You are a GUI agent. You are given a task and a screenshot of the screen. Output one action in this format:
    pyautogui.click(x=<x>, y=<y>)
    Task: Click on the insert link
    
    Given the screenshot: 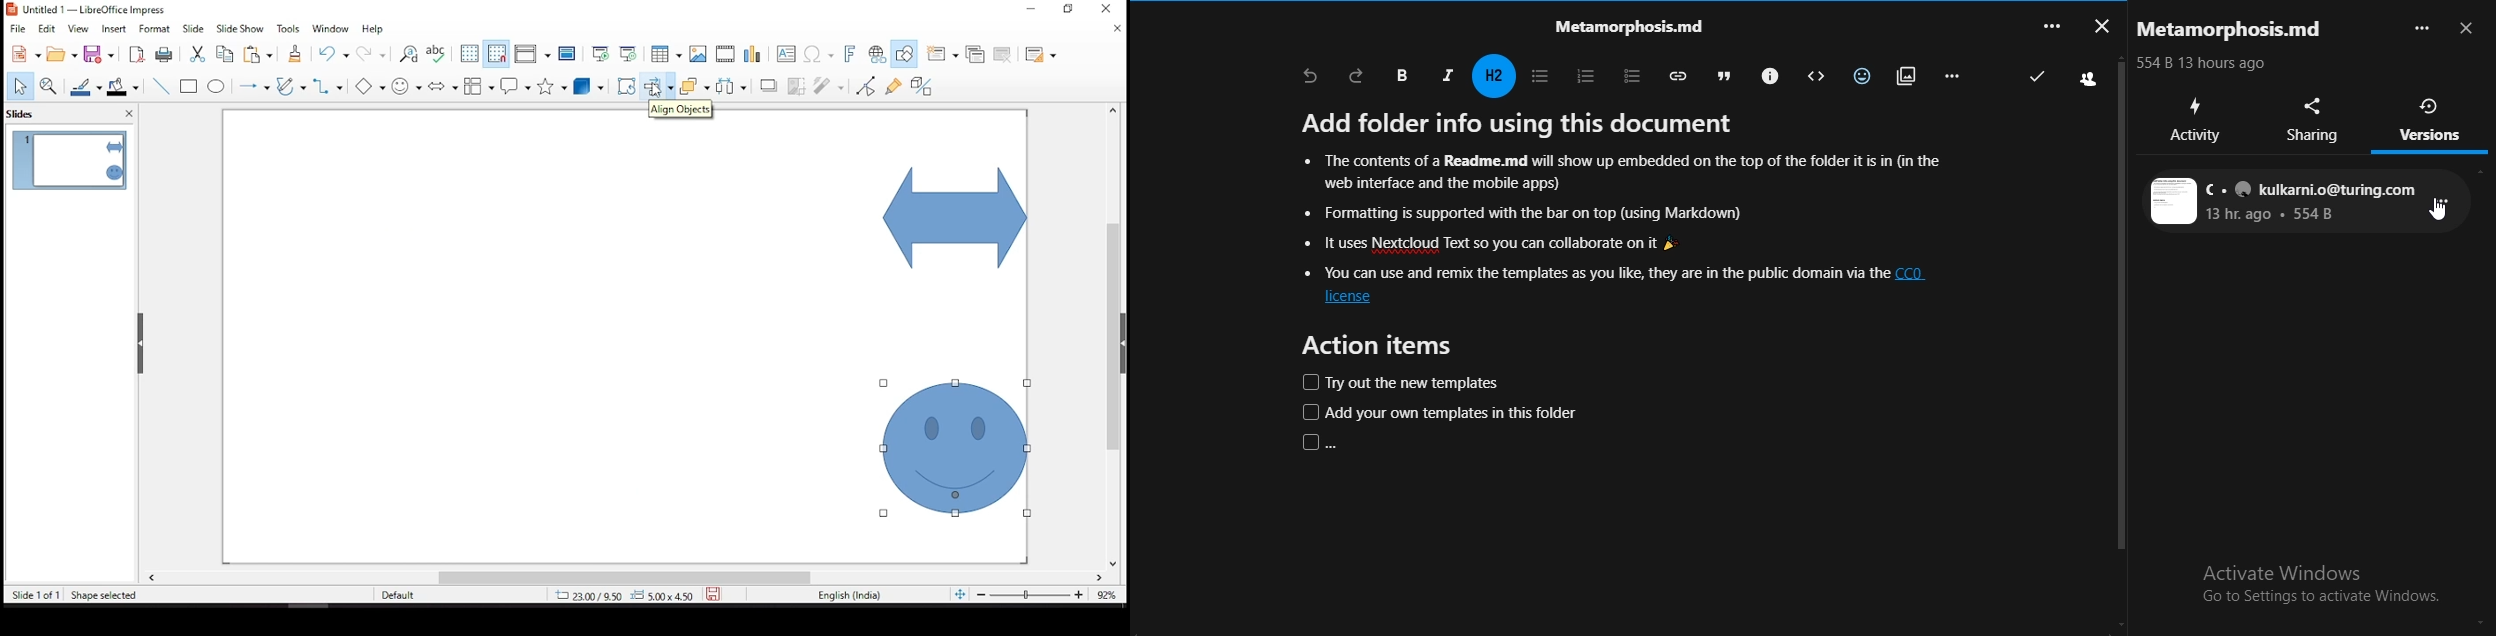 What is the action you would take?
    pyautogui.click(x=1674, y=75)
    